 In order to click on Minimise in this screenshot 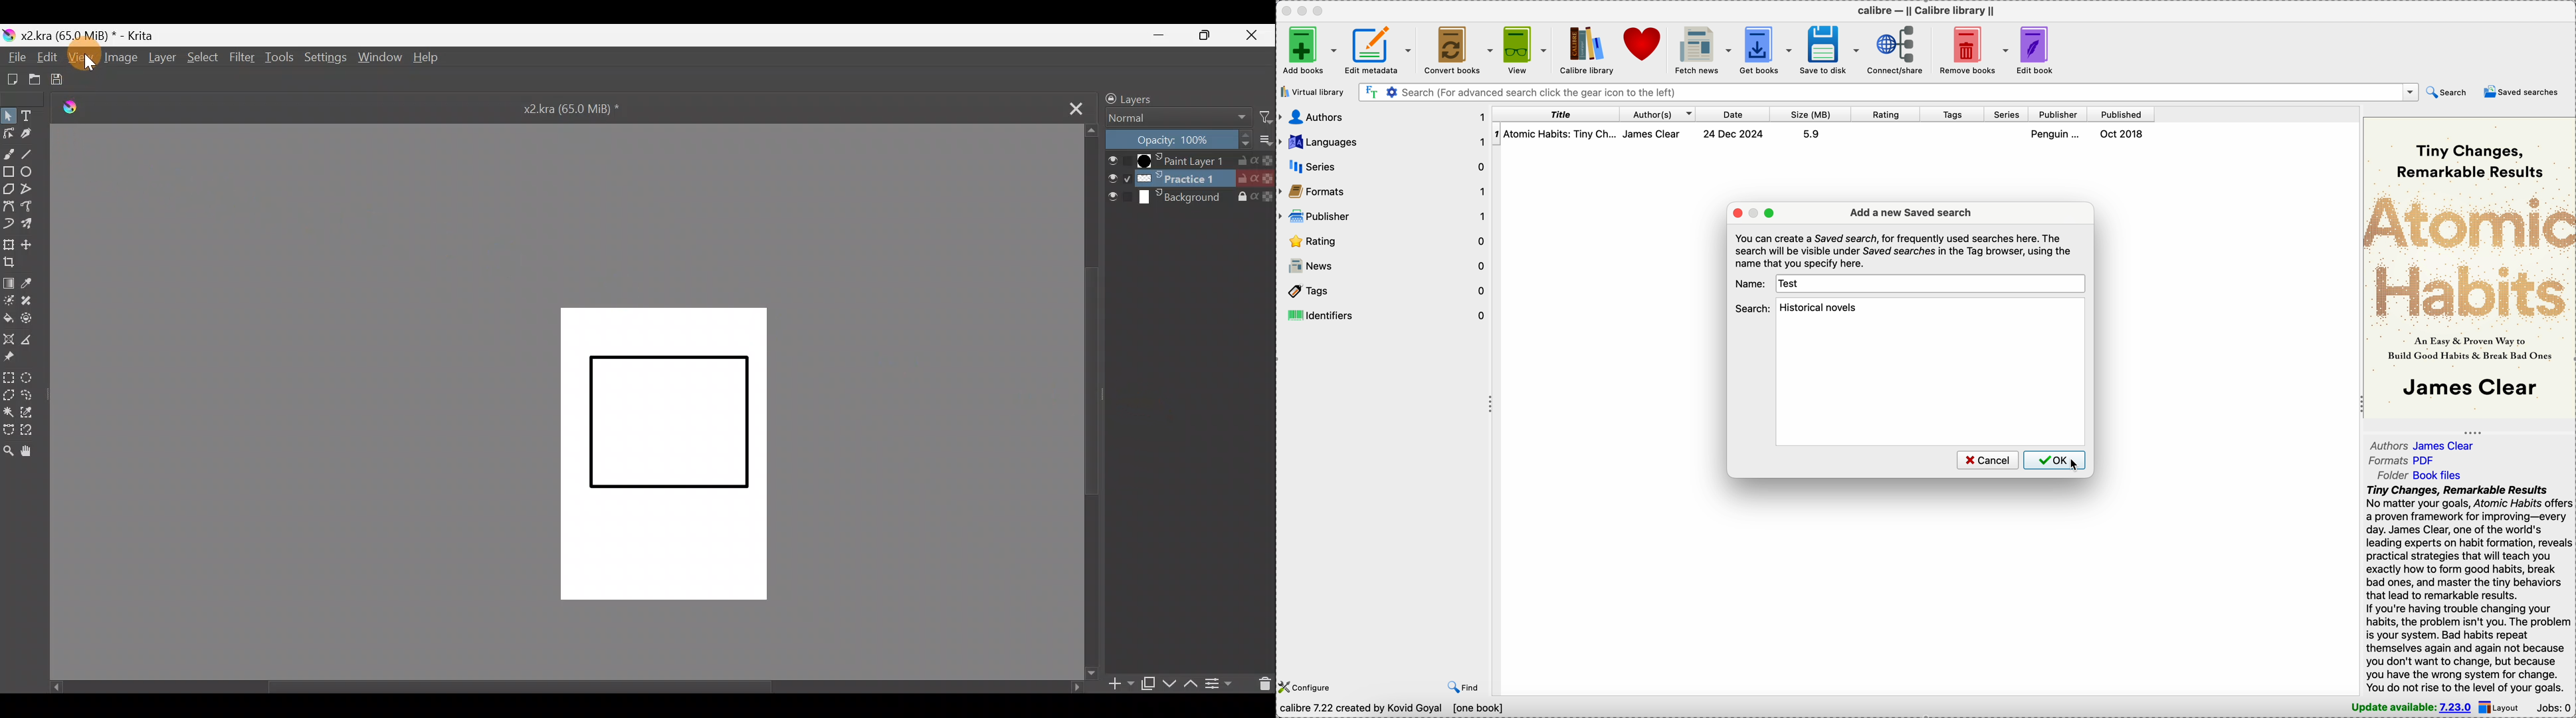, I will do `click(1162, 34)`.